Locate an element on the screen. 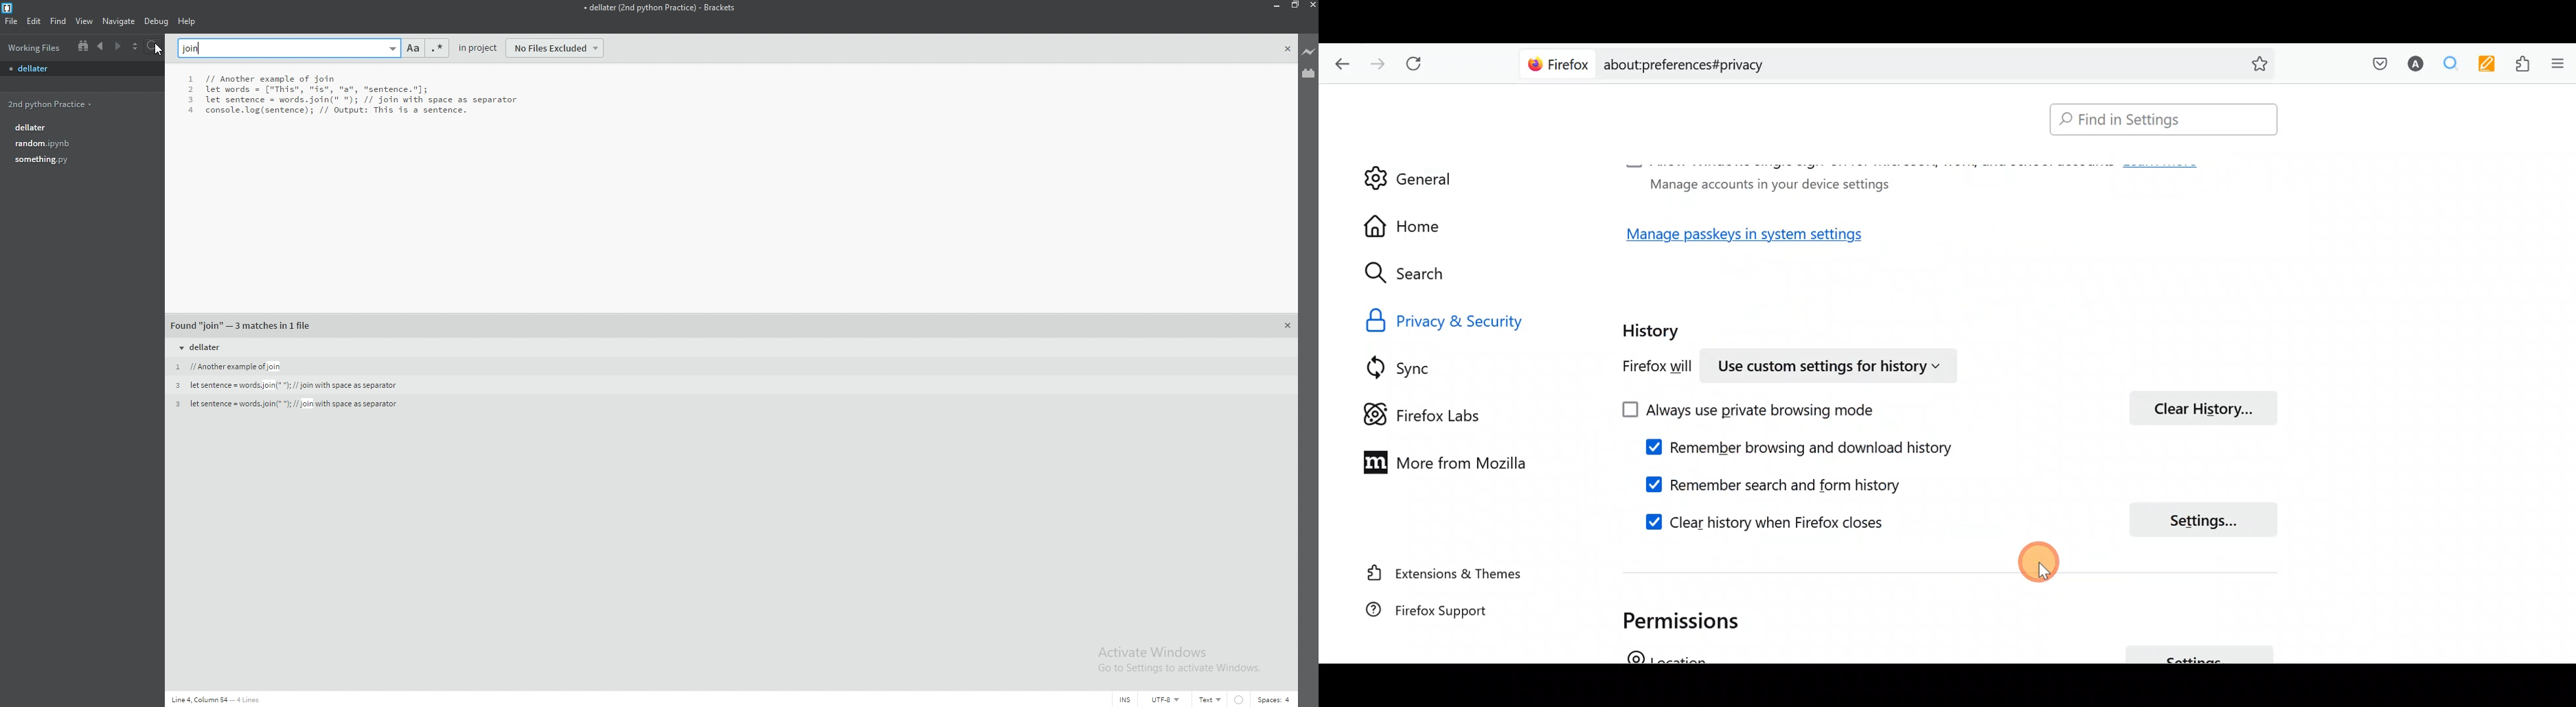 The image size is (2576, 728). cursor is located at coordinates (158, 48).